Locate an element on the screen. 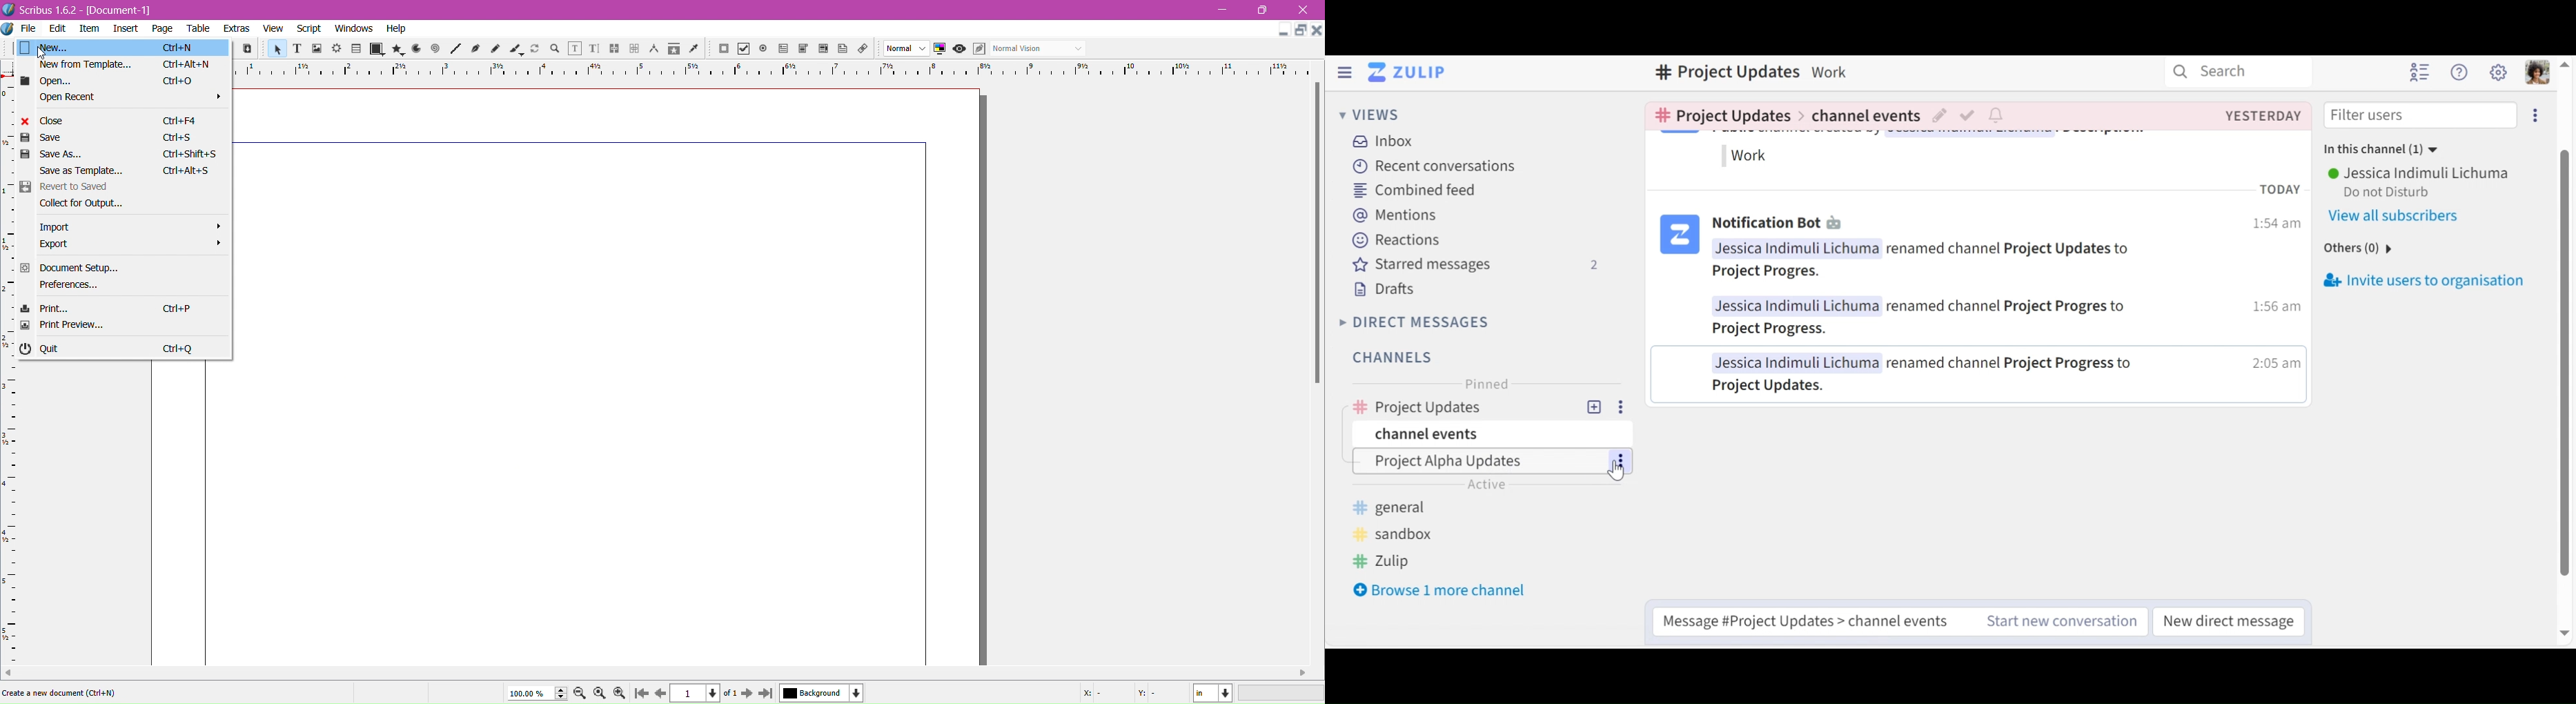   Jessica Inaimuli Lichuma renamed channel Project Updates toProject Progres. is located at coordinates (1922, 261).